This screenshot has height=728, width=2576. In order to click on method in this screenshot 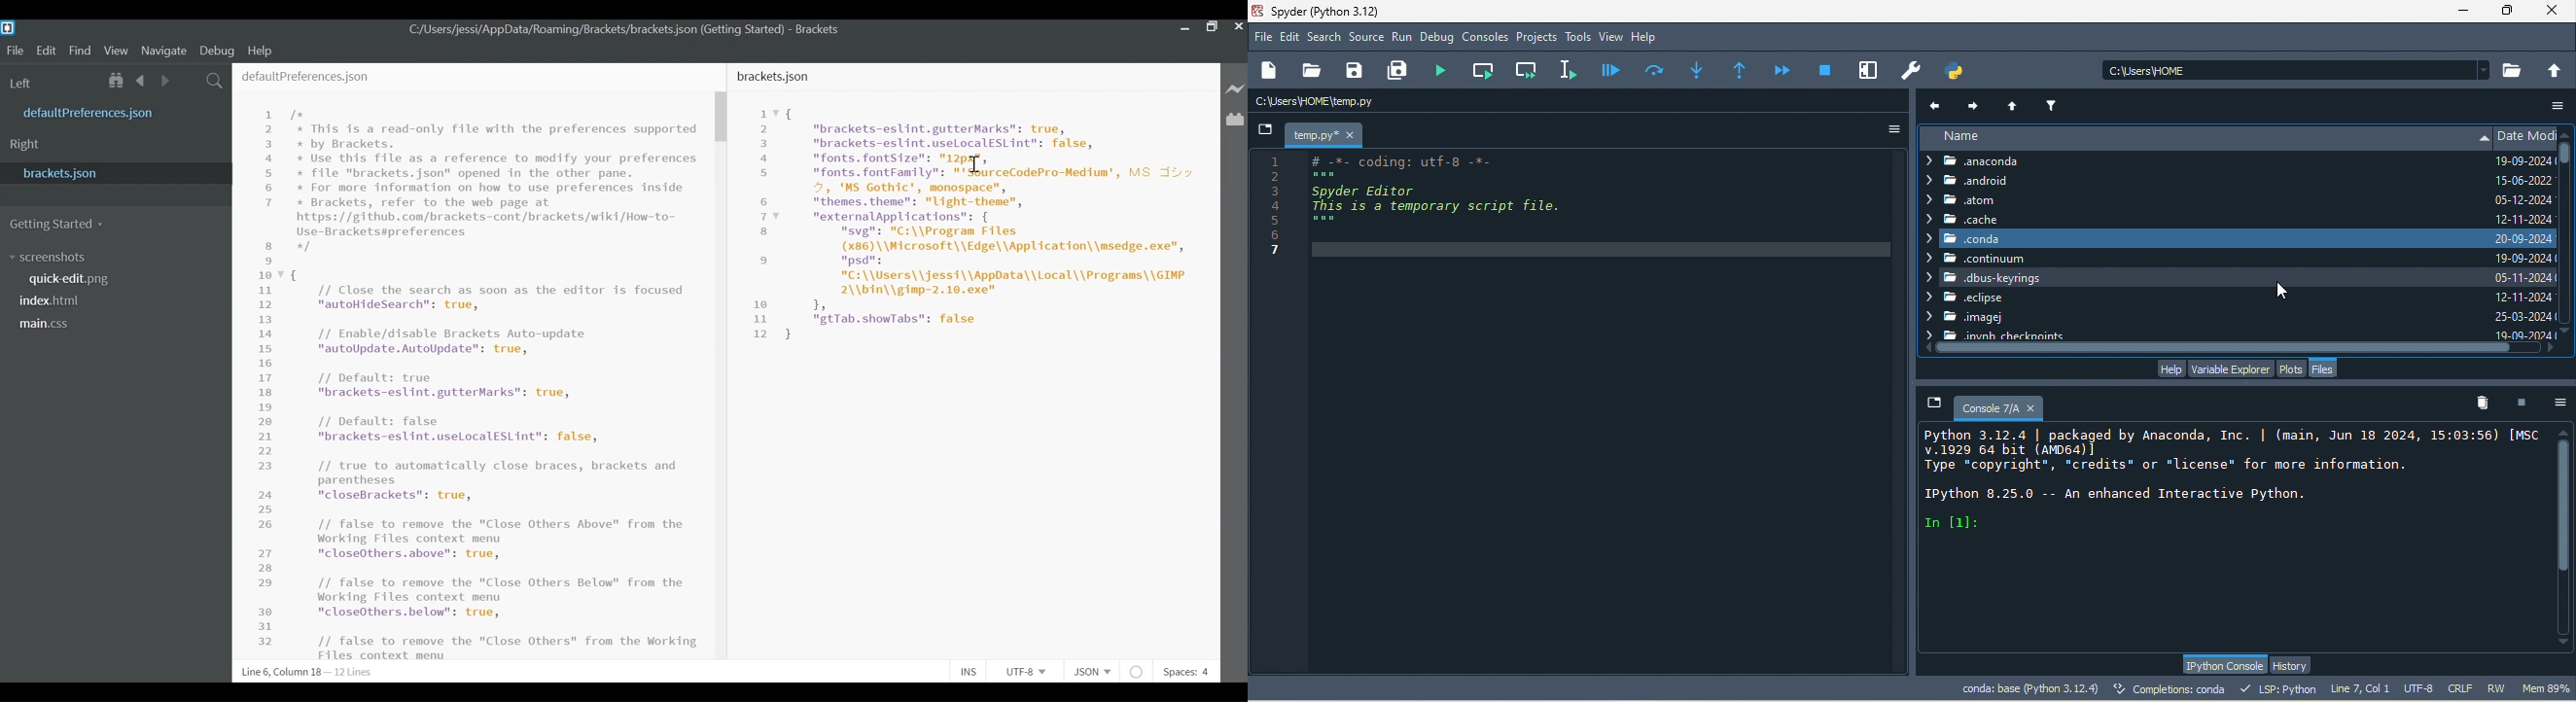, I will do `click(1697, 68)`.